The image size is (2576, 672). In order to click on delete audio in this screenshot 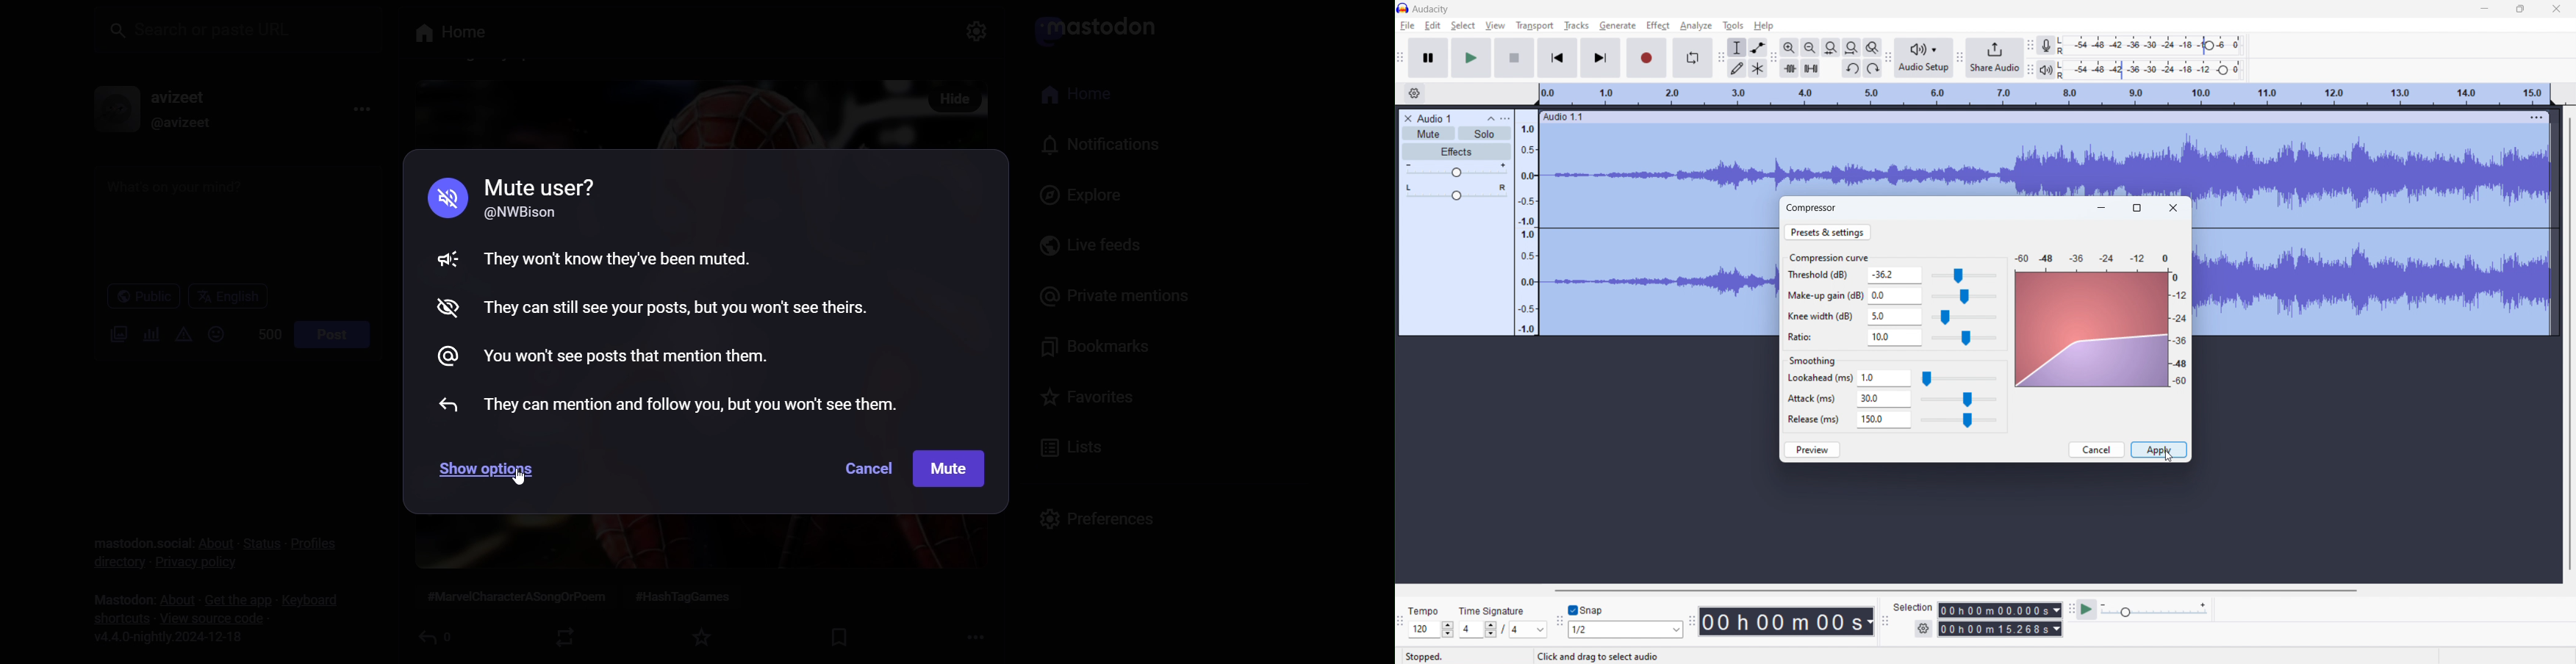, I will do `click(1407, 119)`.